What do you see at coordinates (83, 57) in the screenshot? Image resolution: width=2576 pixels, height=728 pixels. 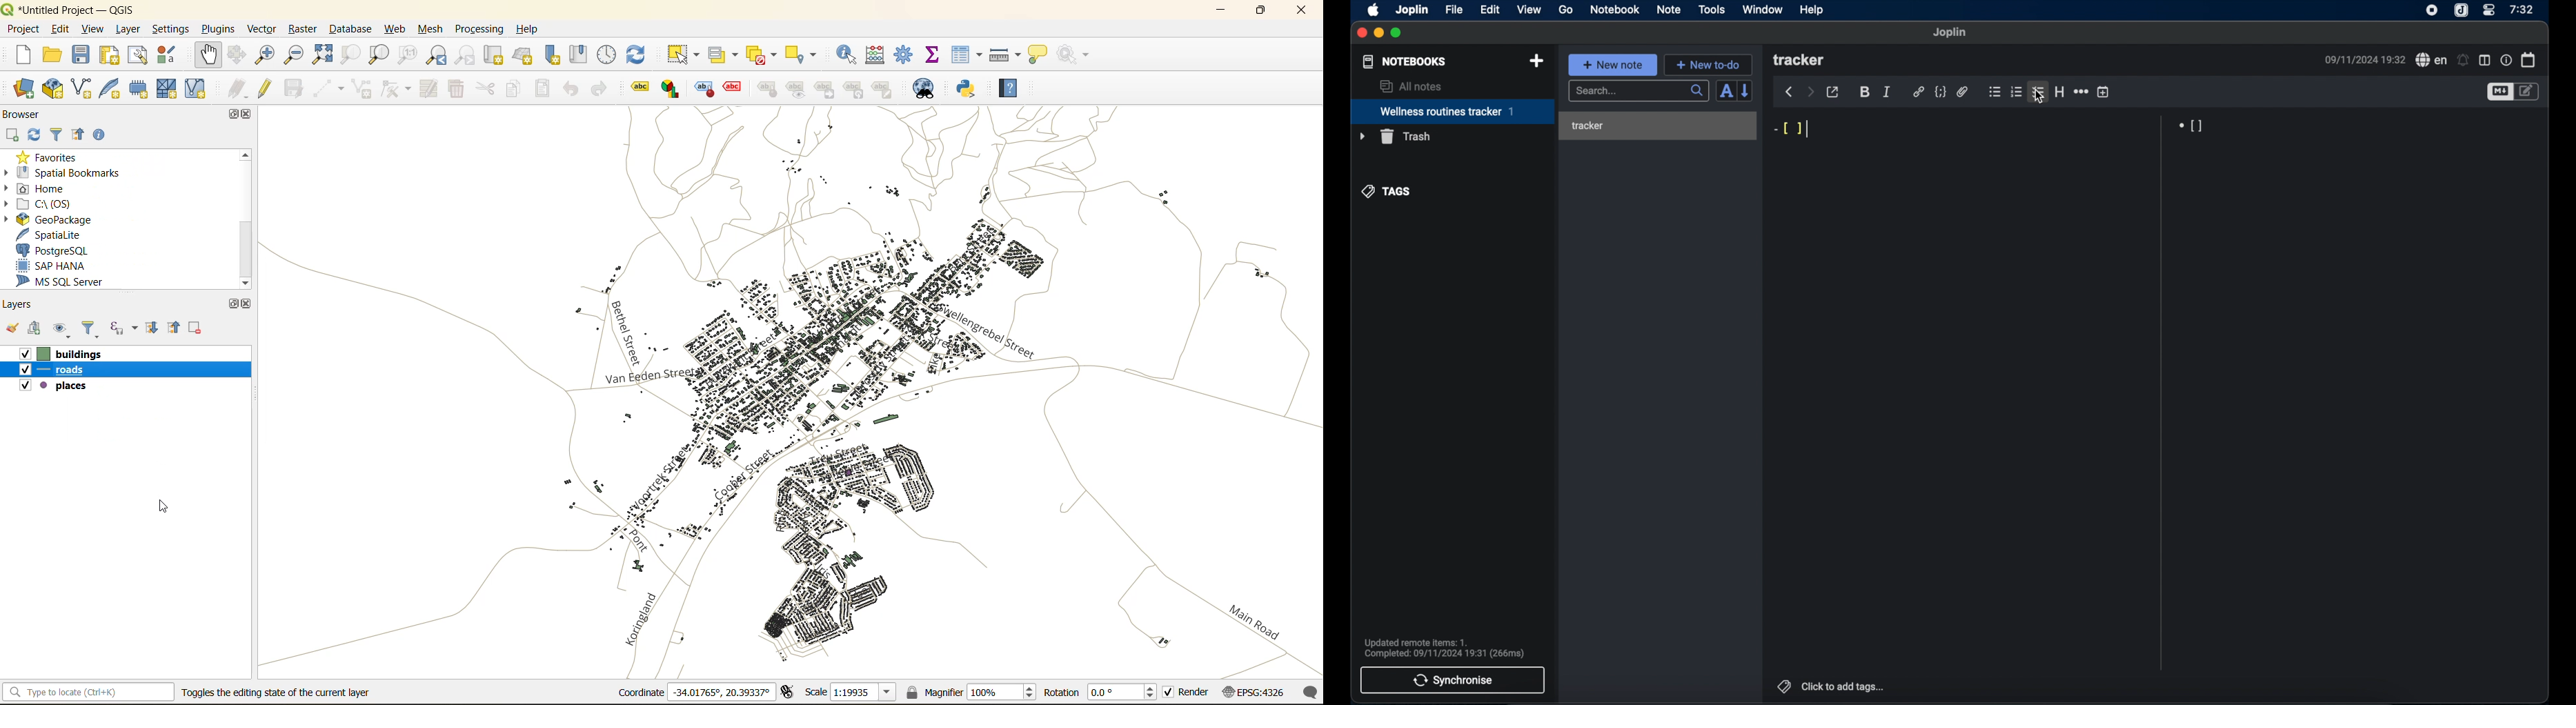 I see `save` at bounding box center [83, 57].